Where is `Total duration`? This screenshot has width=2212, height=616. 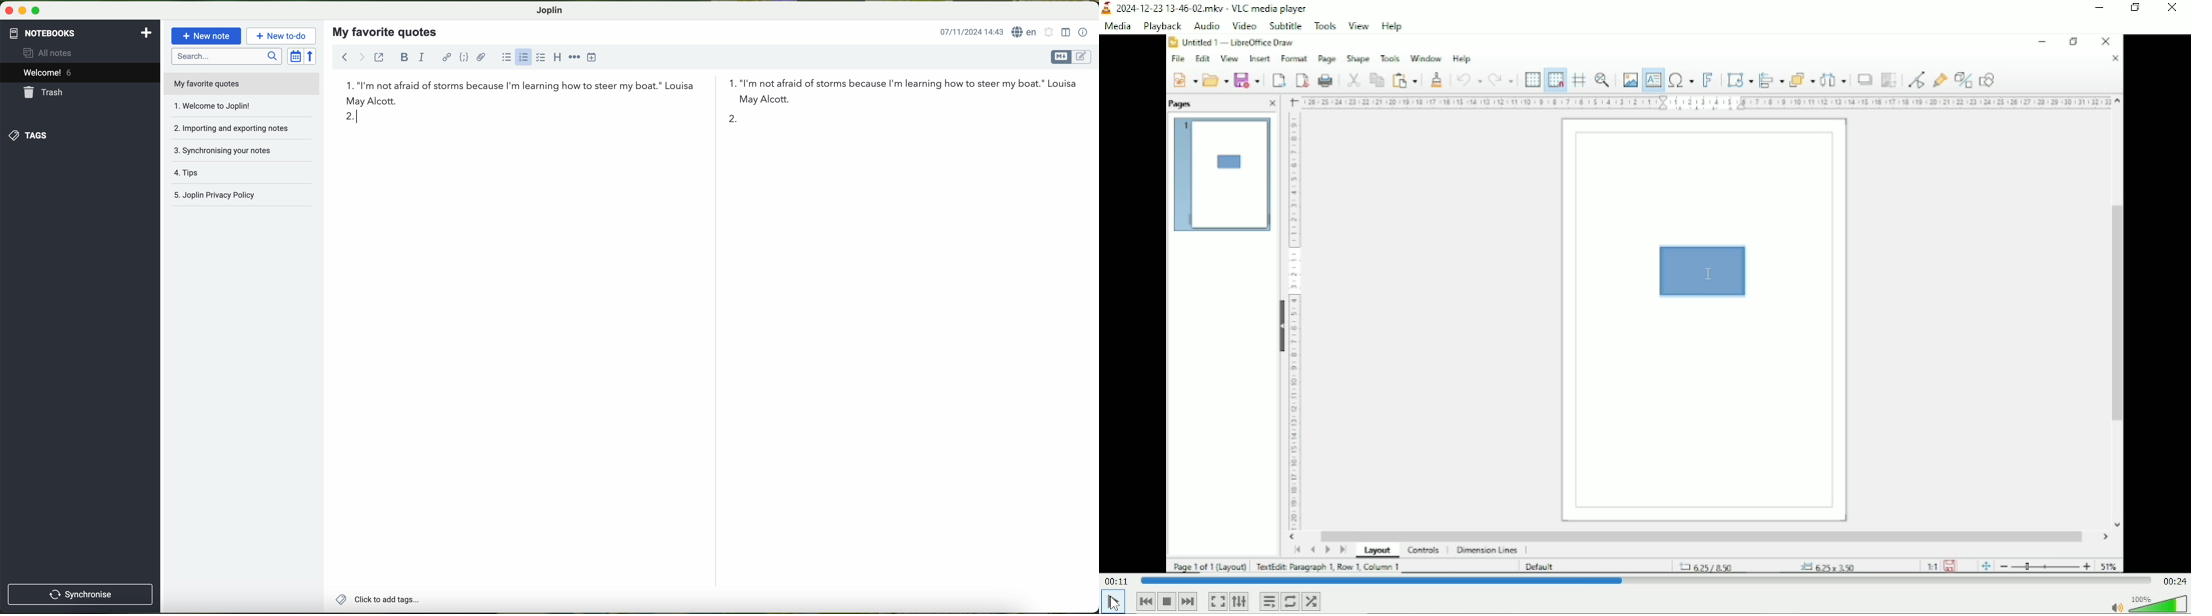
Total duration is located at coordinates (2175, 581).